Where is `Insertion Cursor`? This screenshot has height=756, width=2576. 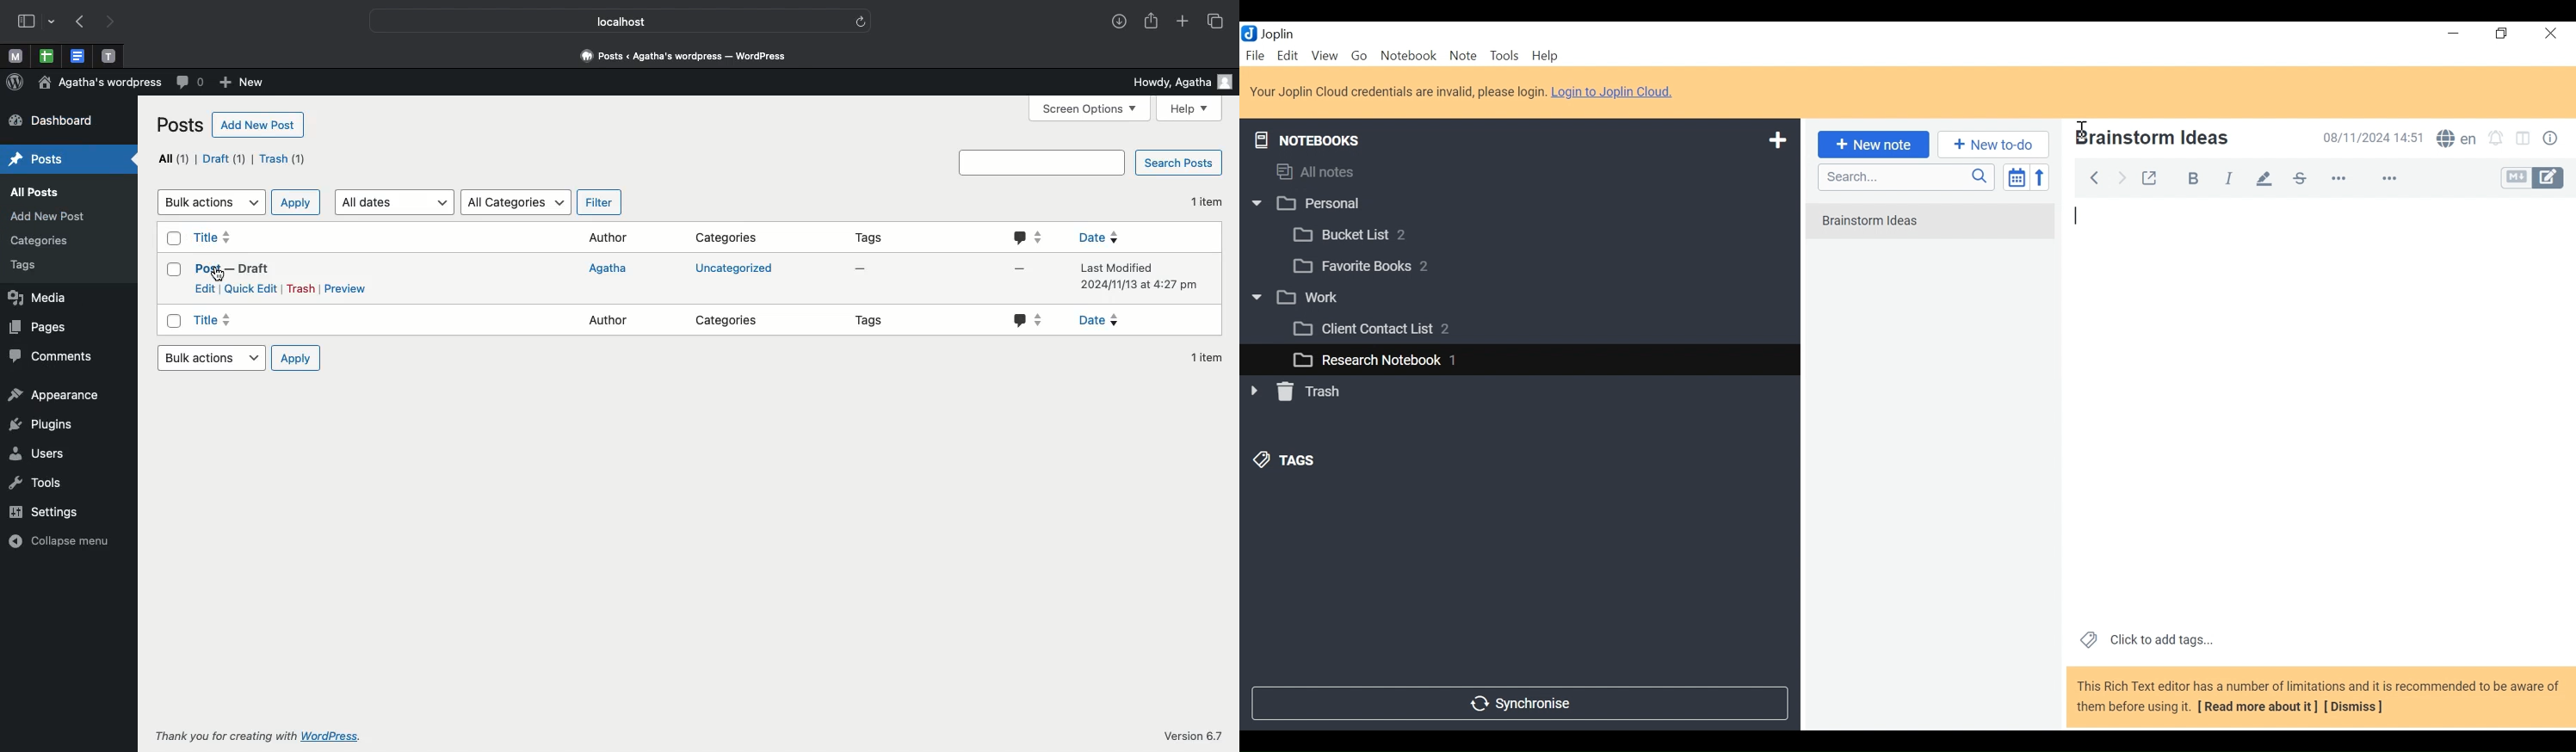 Insertion Cursor is located at coordinates (2081, 124).